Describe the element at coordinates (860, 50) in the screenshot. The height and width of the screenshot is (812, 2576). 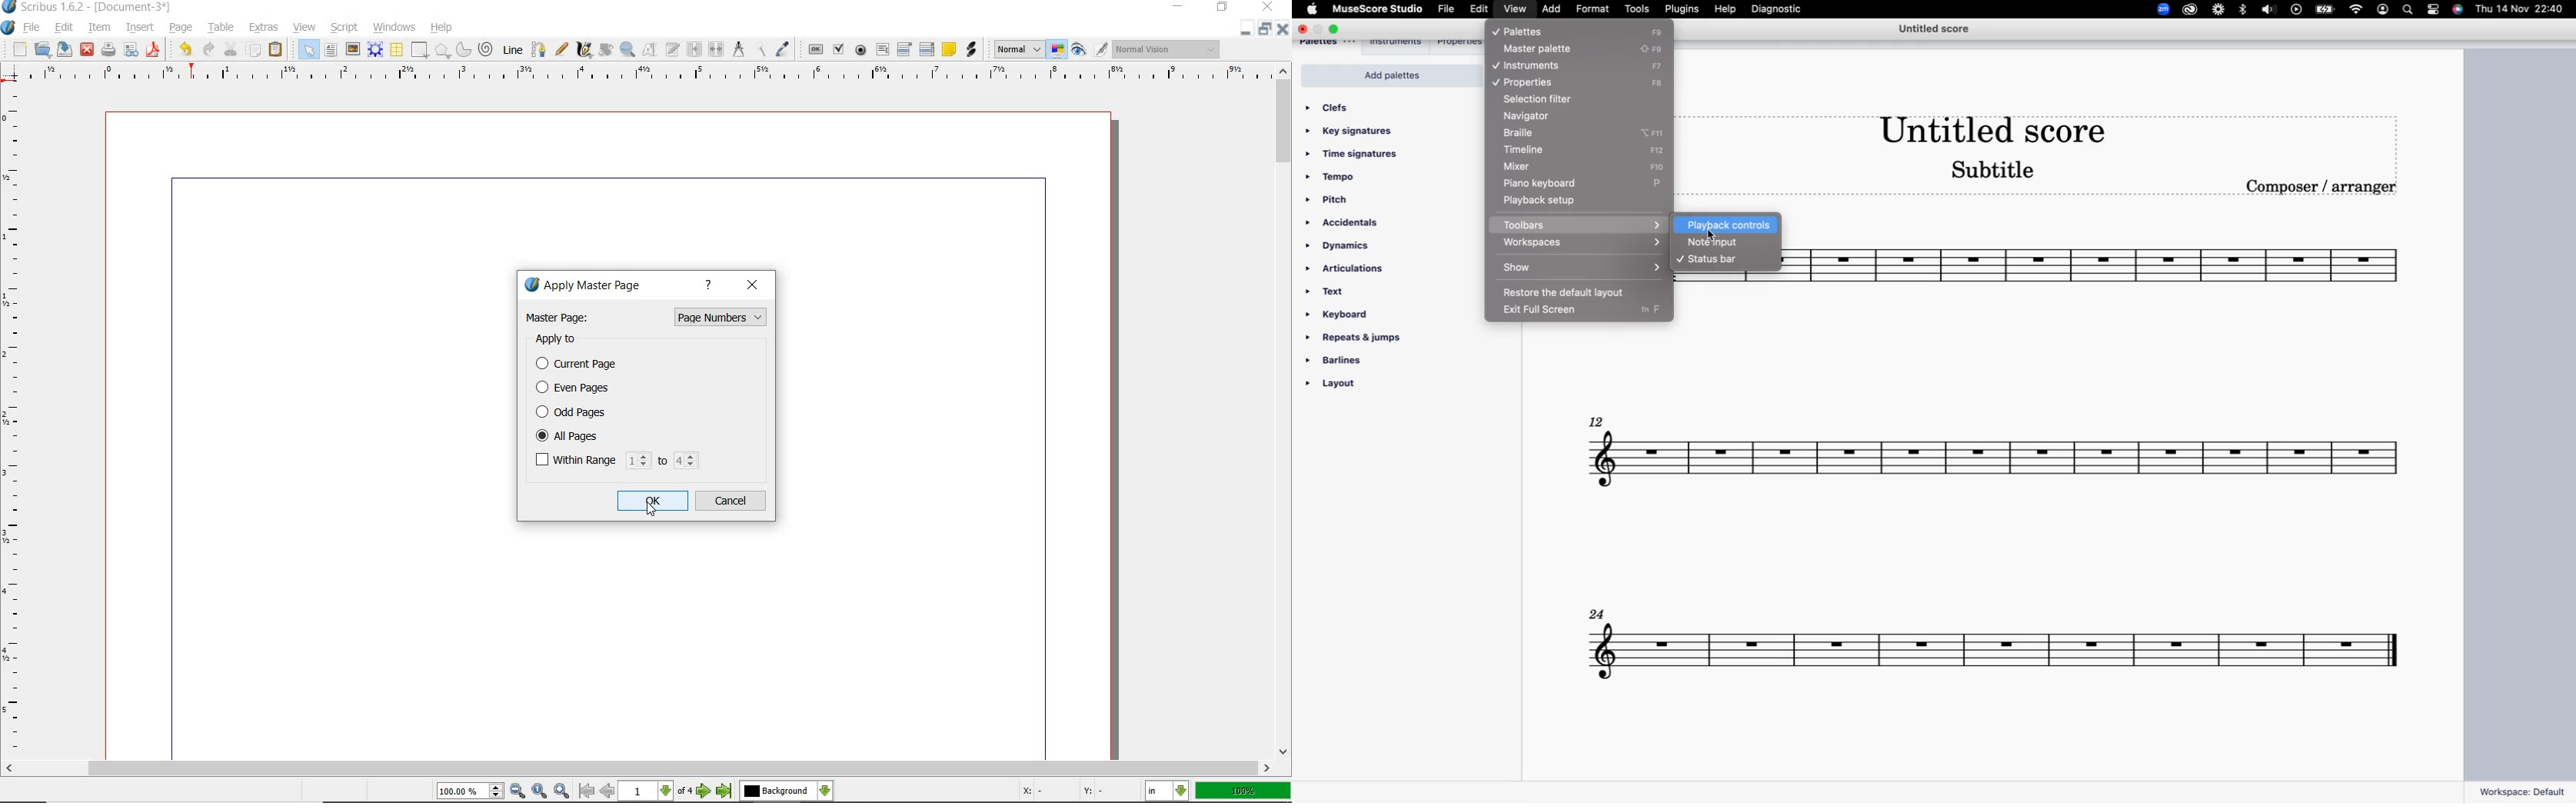
I see `pdf radio button` at that location.